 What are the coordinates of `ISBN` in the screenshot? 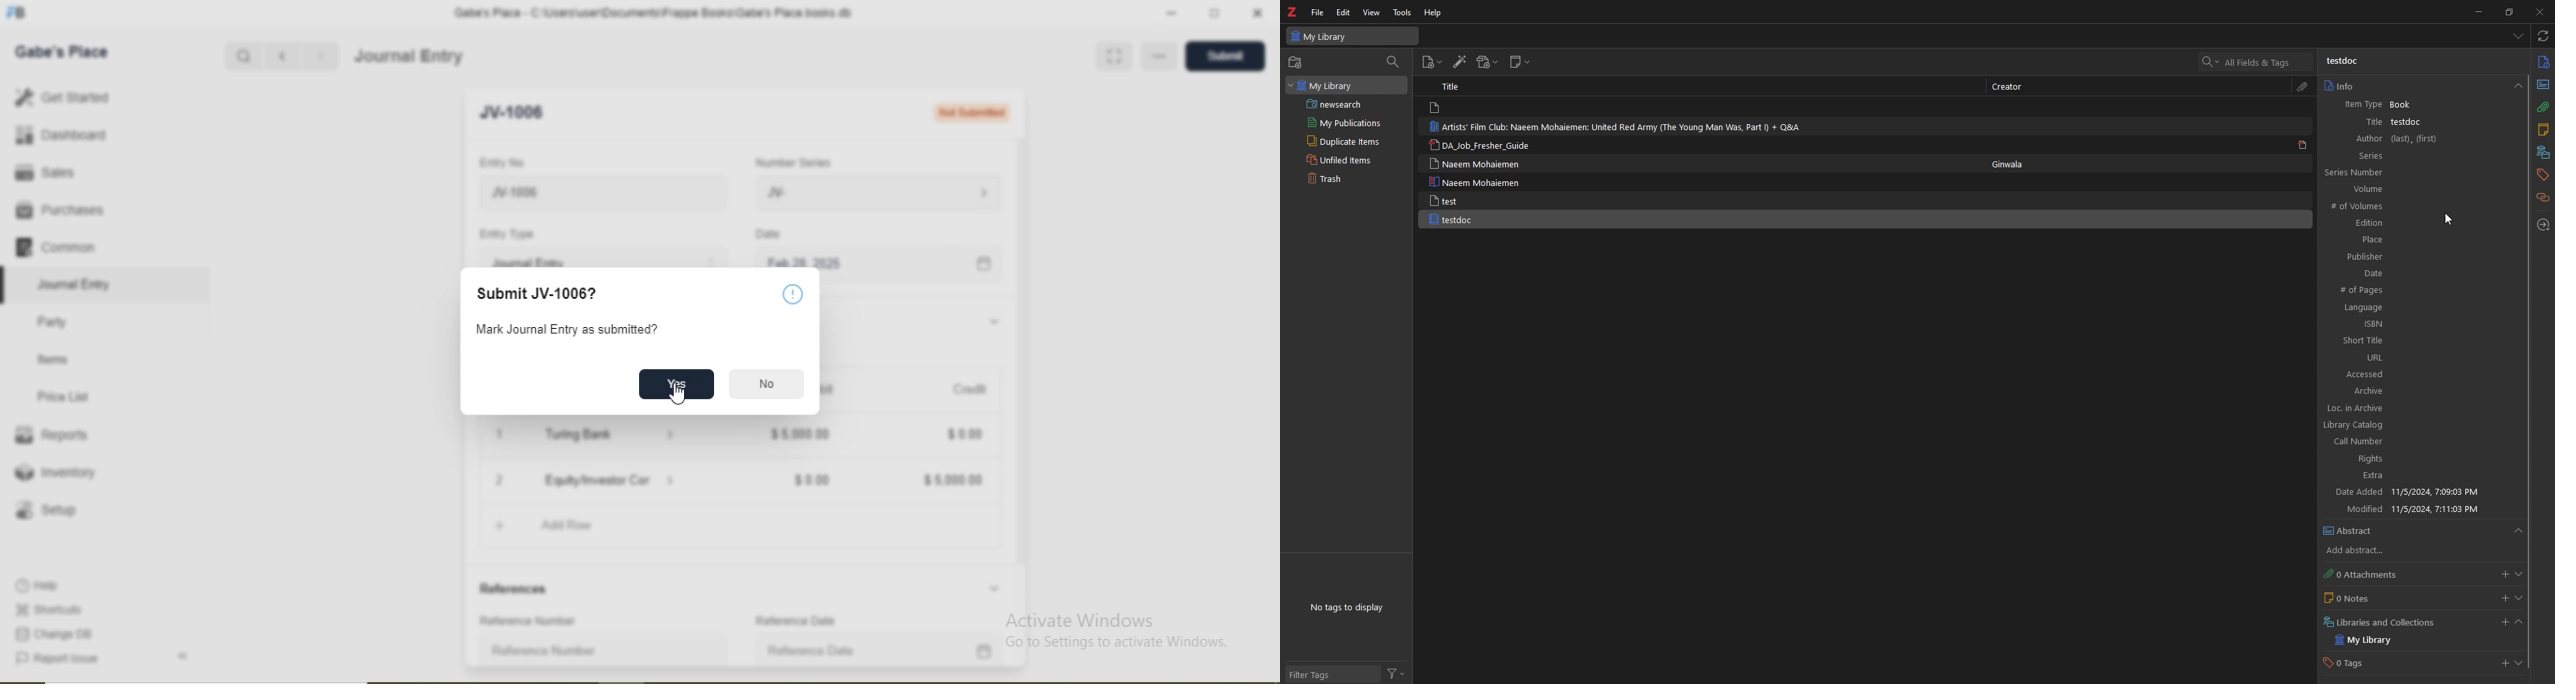 It's located at (2420, 324).